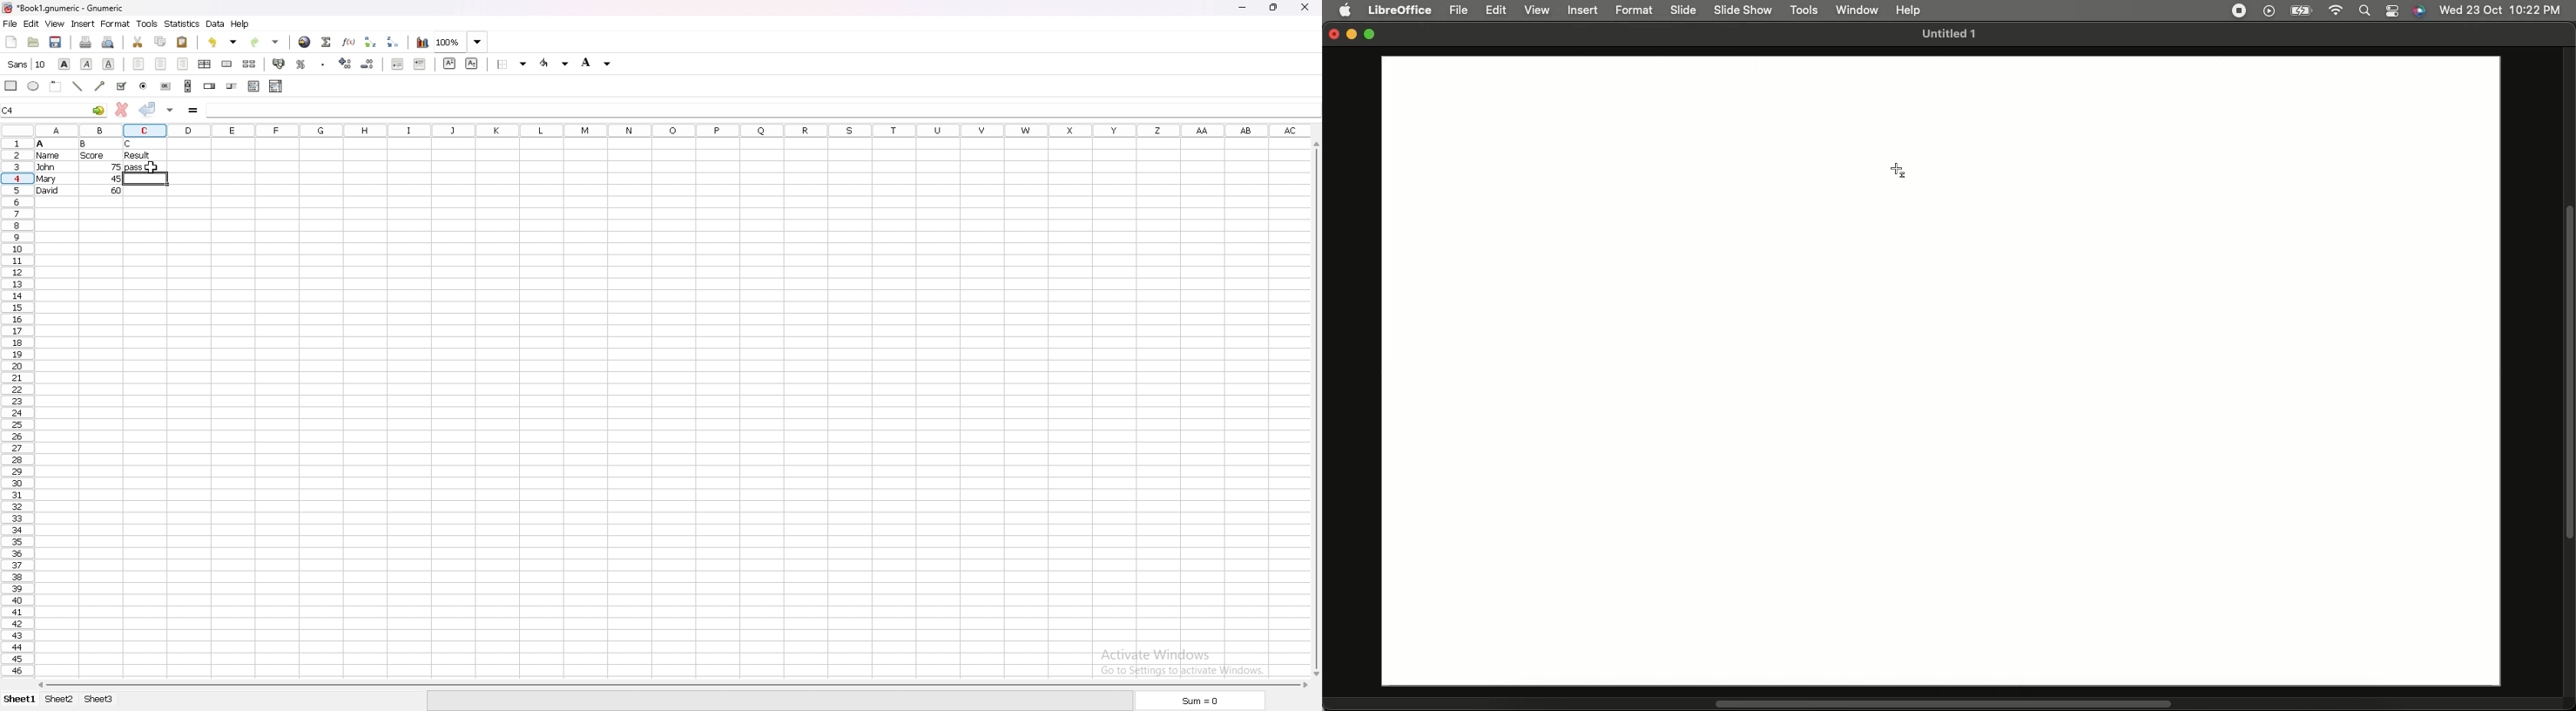  Describe the element at coordinates (65, 64) in the screenshot. I see `bold` at that location.